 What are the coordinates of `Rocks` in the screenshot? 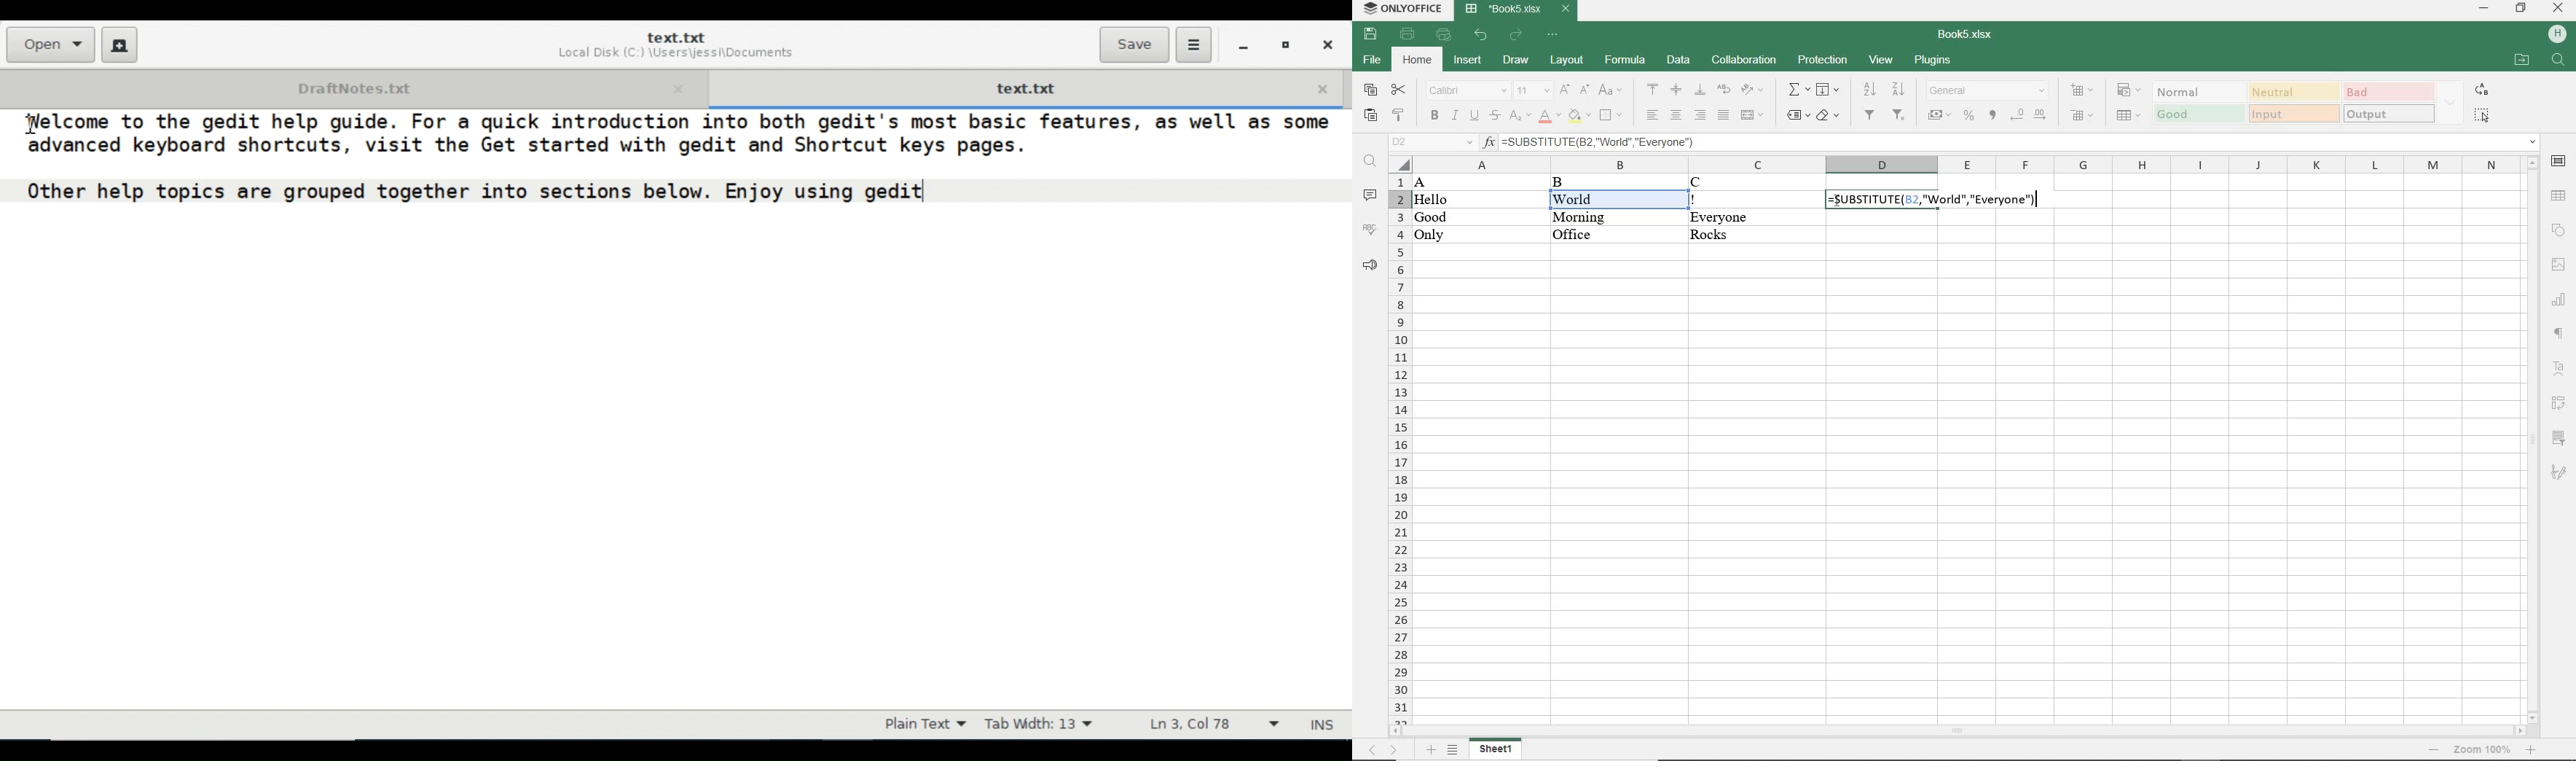 It's located at (1755, 236).